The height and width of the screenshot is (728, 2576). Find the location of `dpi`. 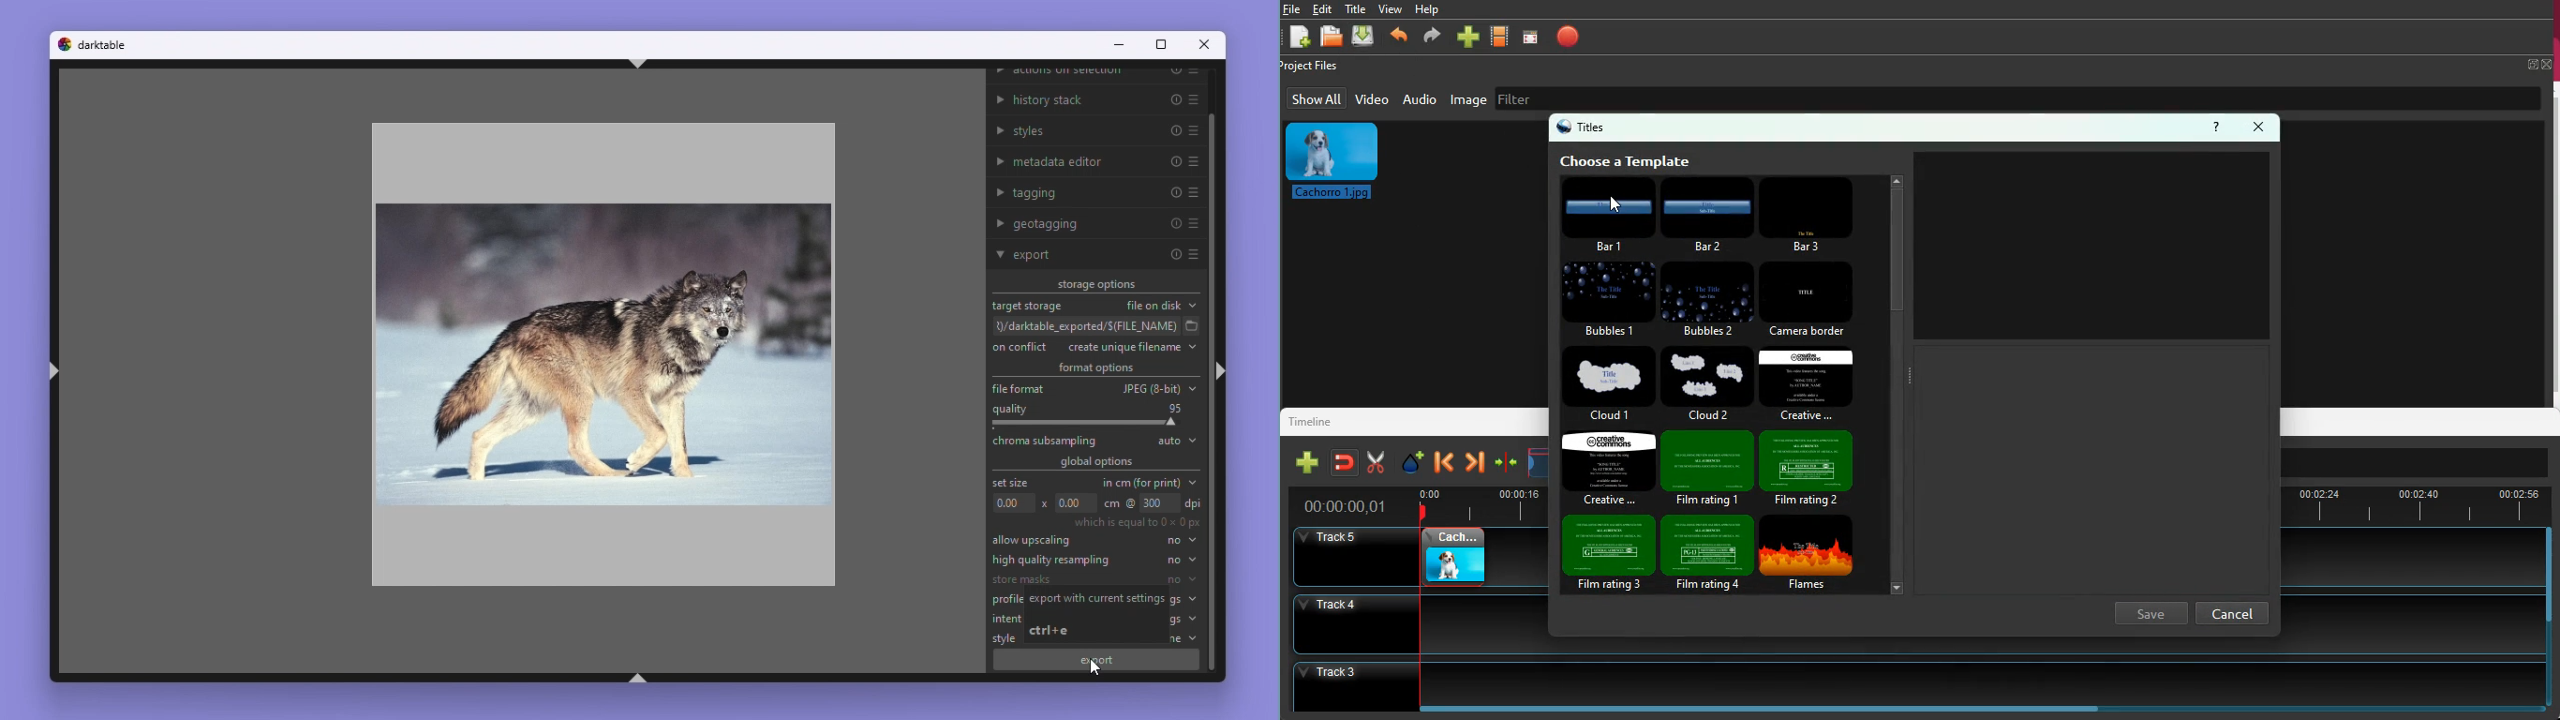

dpi is located at coordinates (1193, 504).